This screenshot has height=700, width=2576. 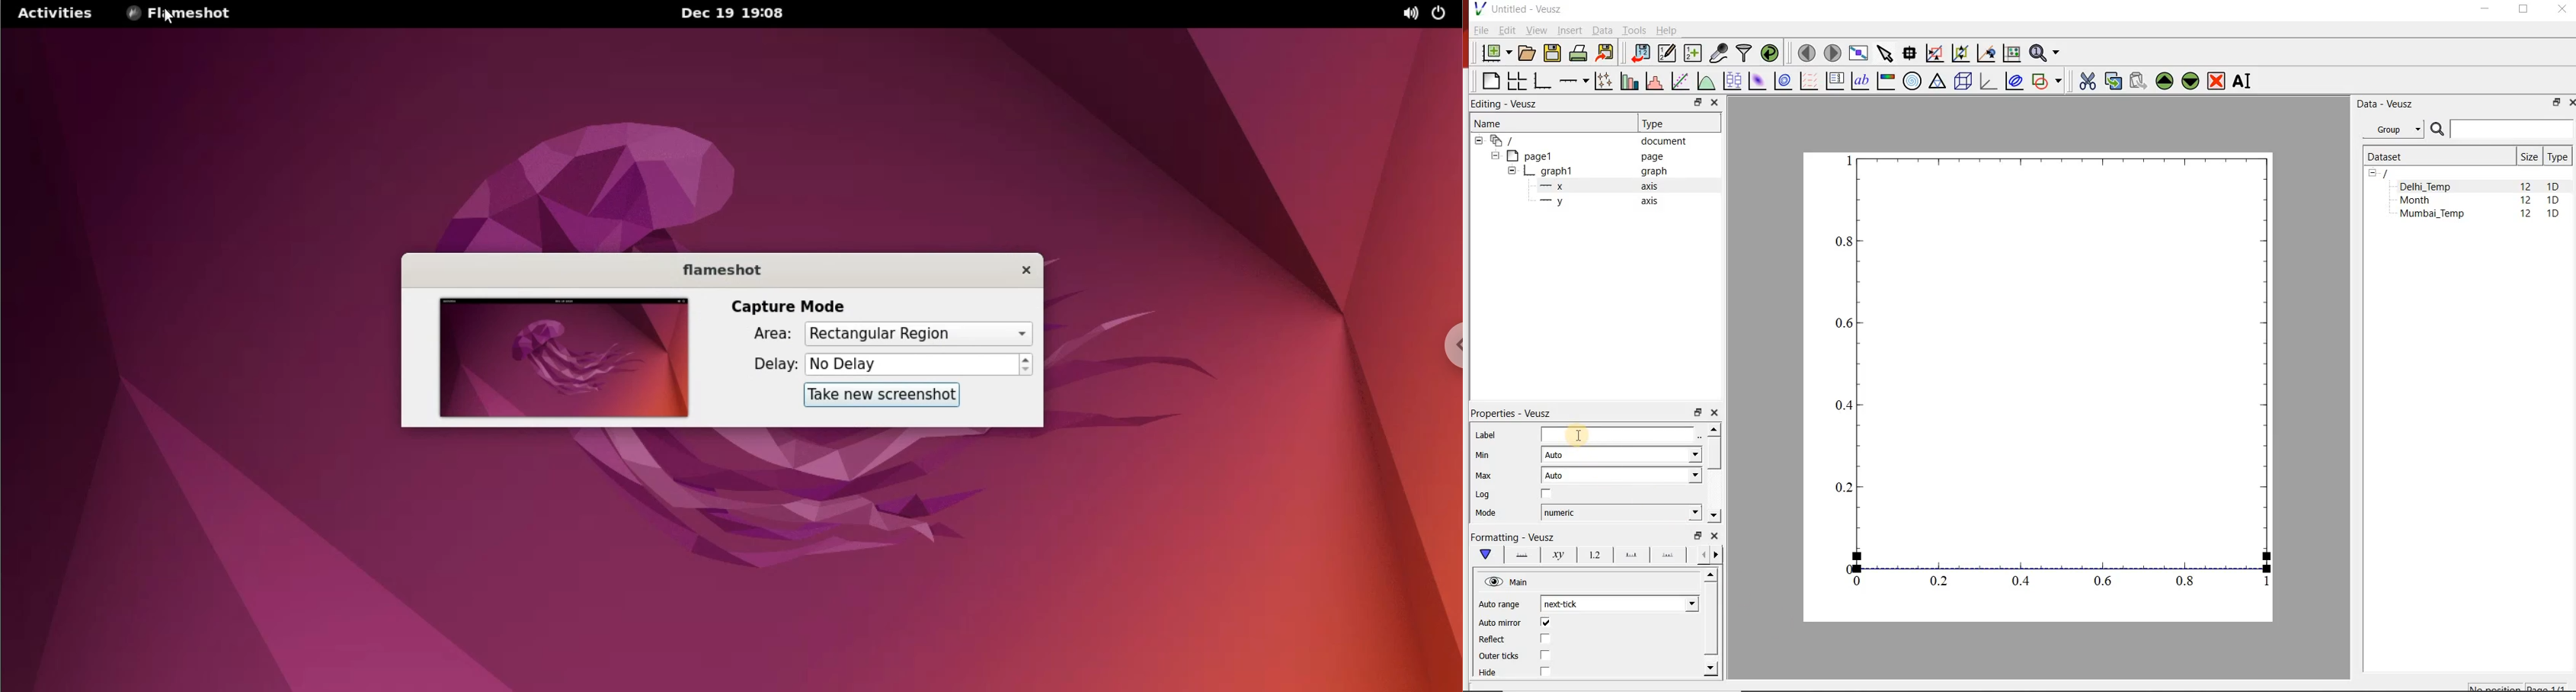 What do you see at coordinates (1552, 54) in the screenshot?
I see `save the document` at bounding box center [1552, 54].